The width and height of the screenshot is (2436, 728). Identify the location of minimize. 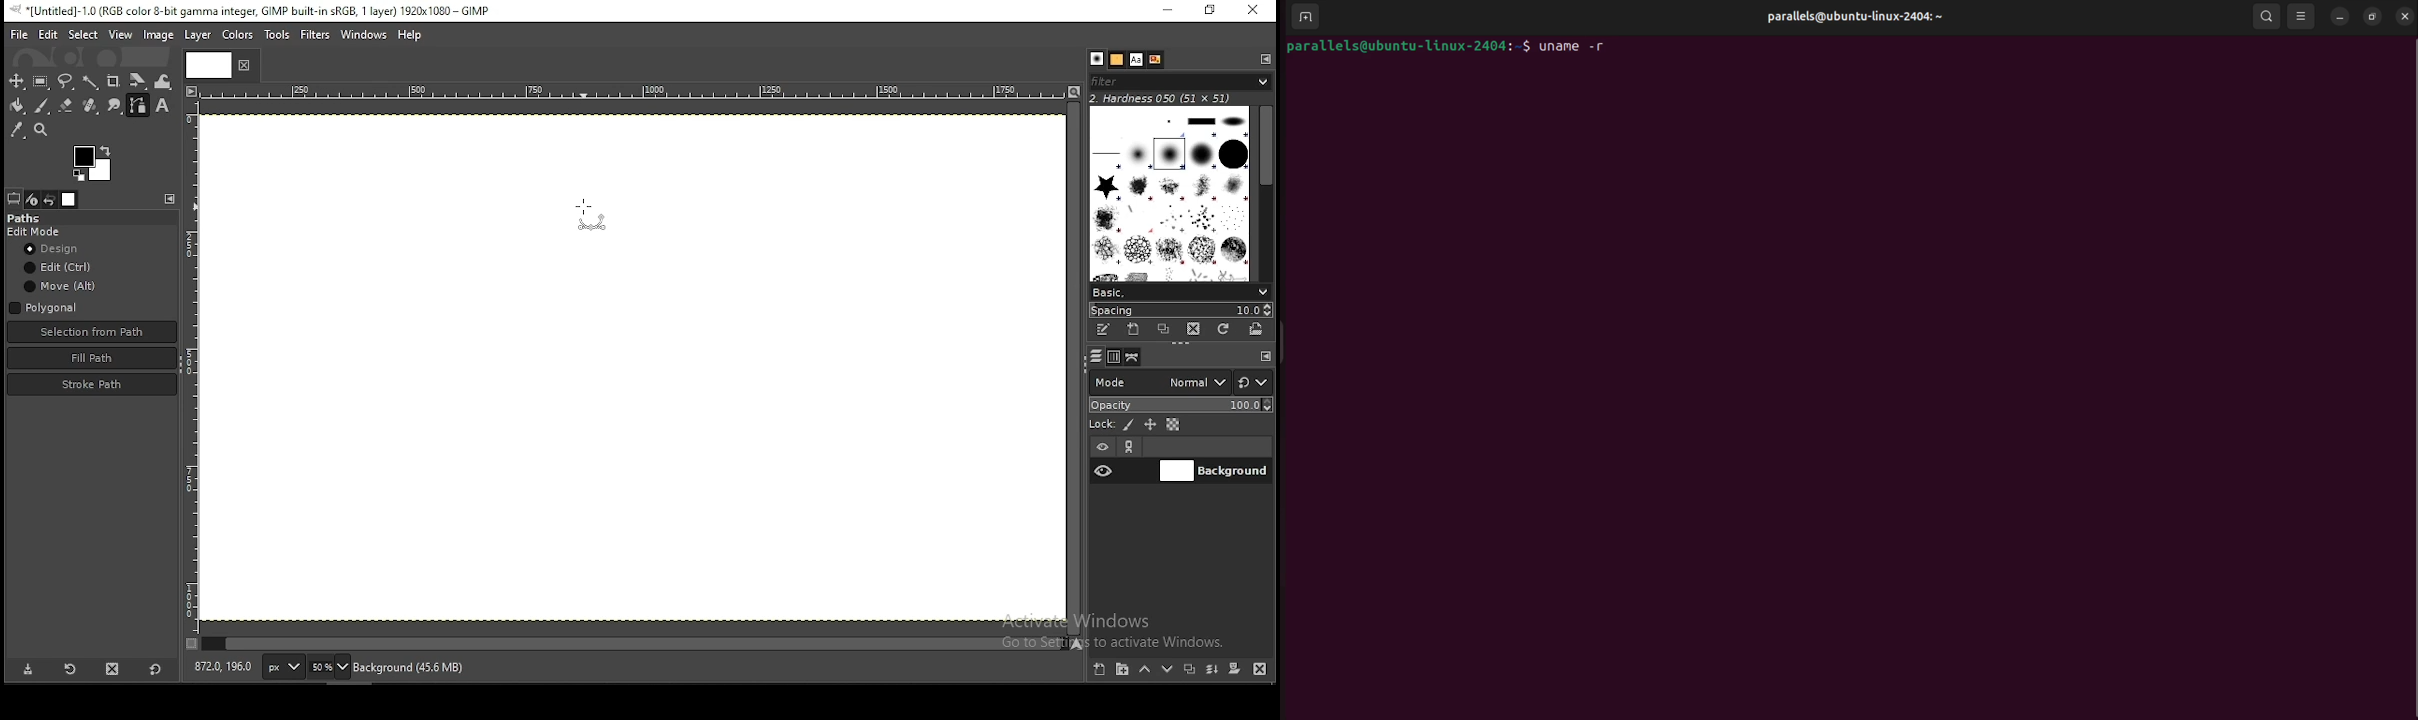
(2338, 16).